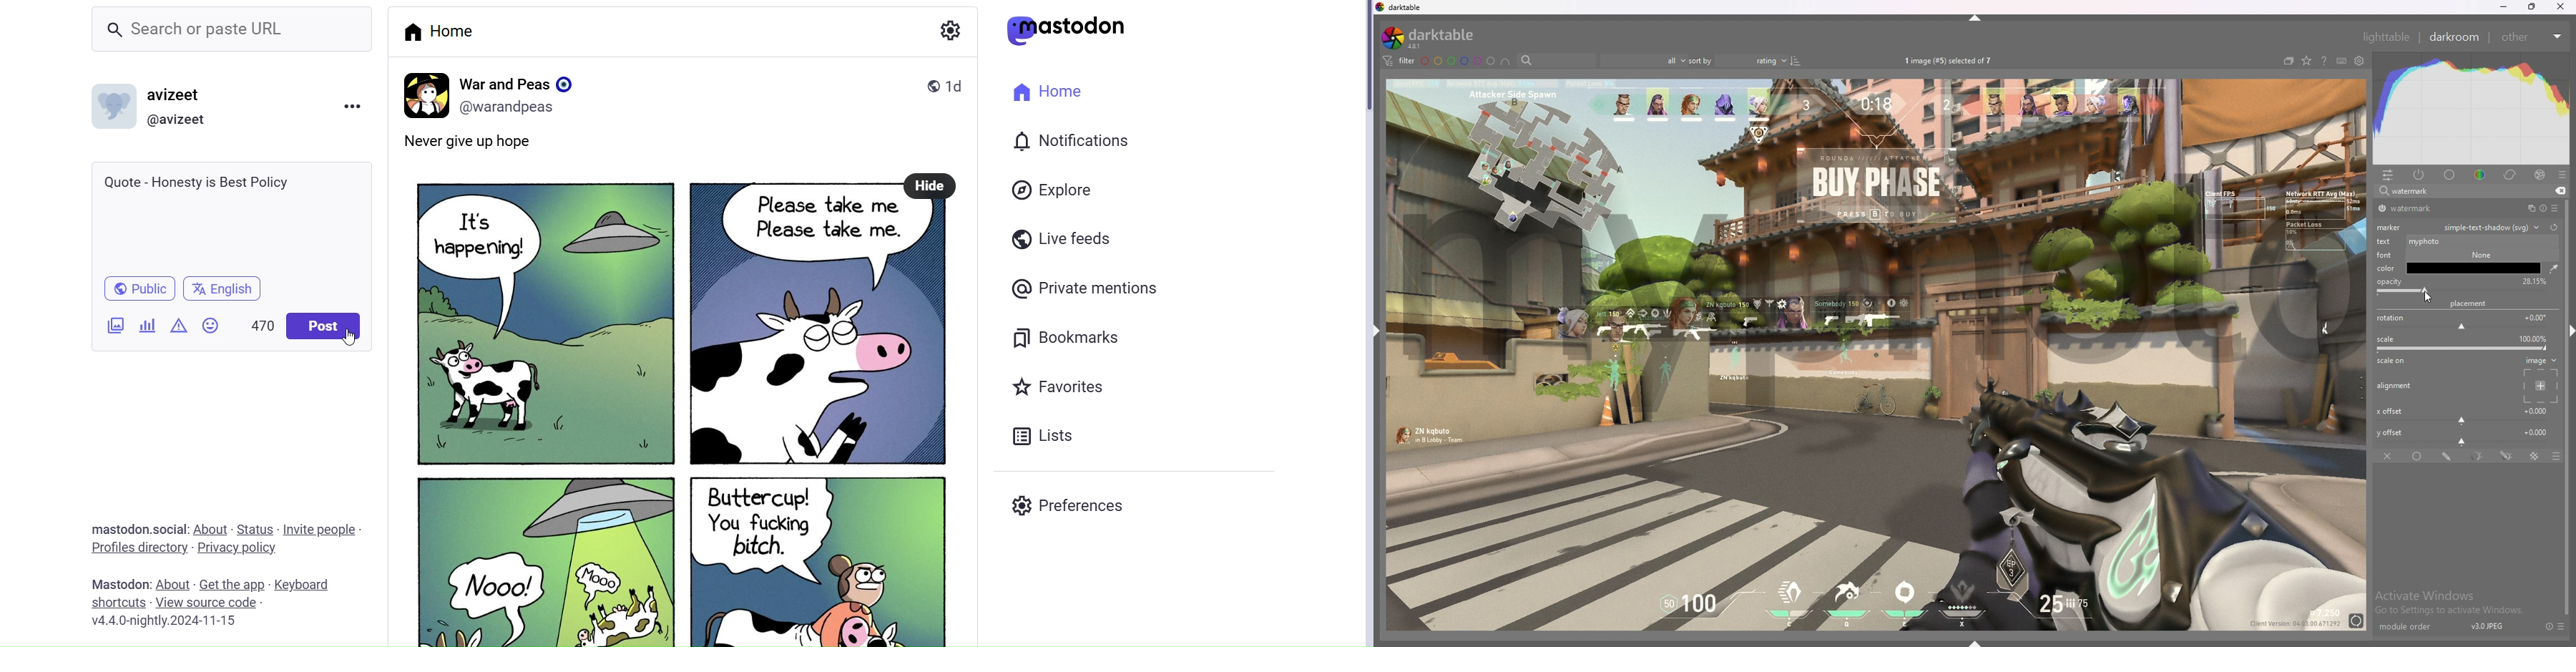 The width and height of the screenshot is (2576, 672). I want to click on version, so click(2488, 626).